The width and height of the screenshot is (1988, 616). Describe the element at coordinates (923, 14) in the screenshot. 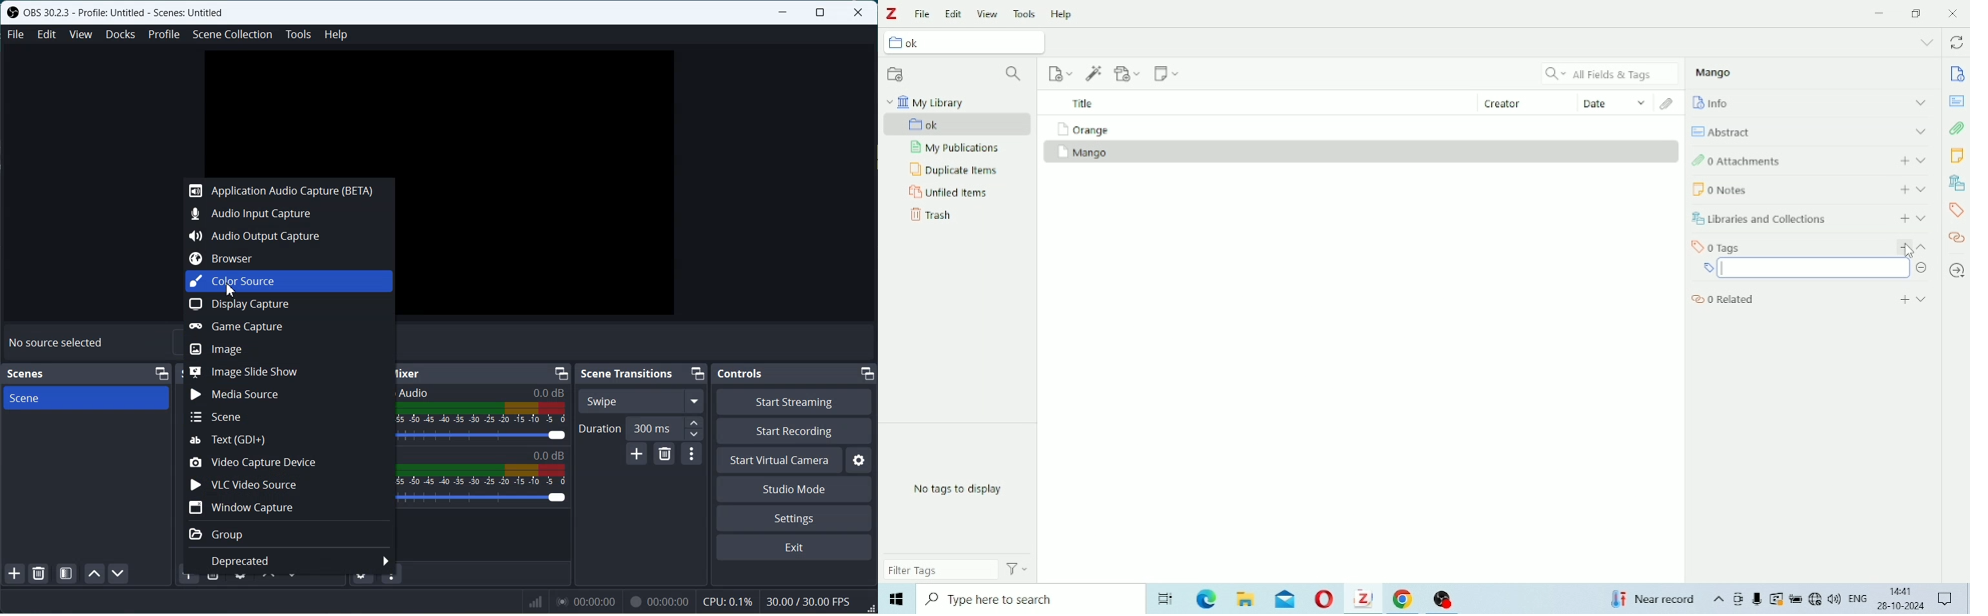

I see `File` at that location.